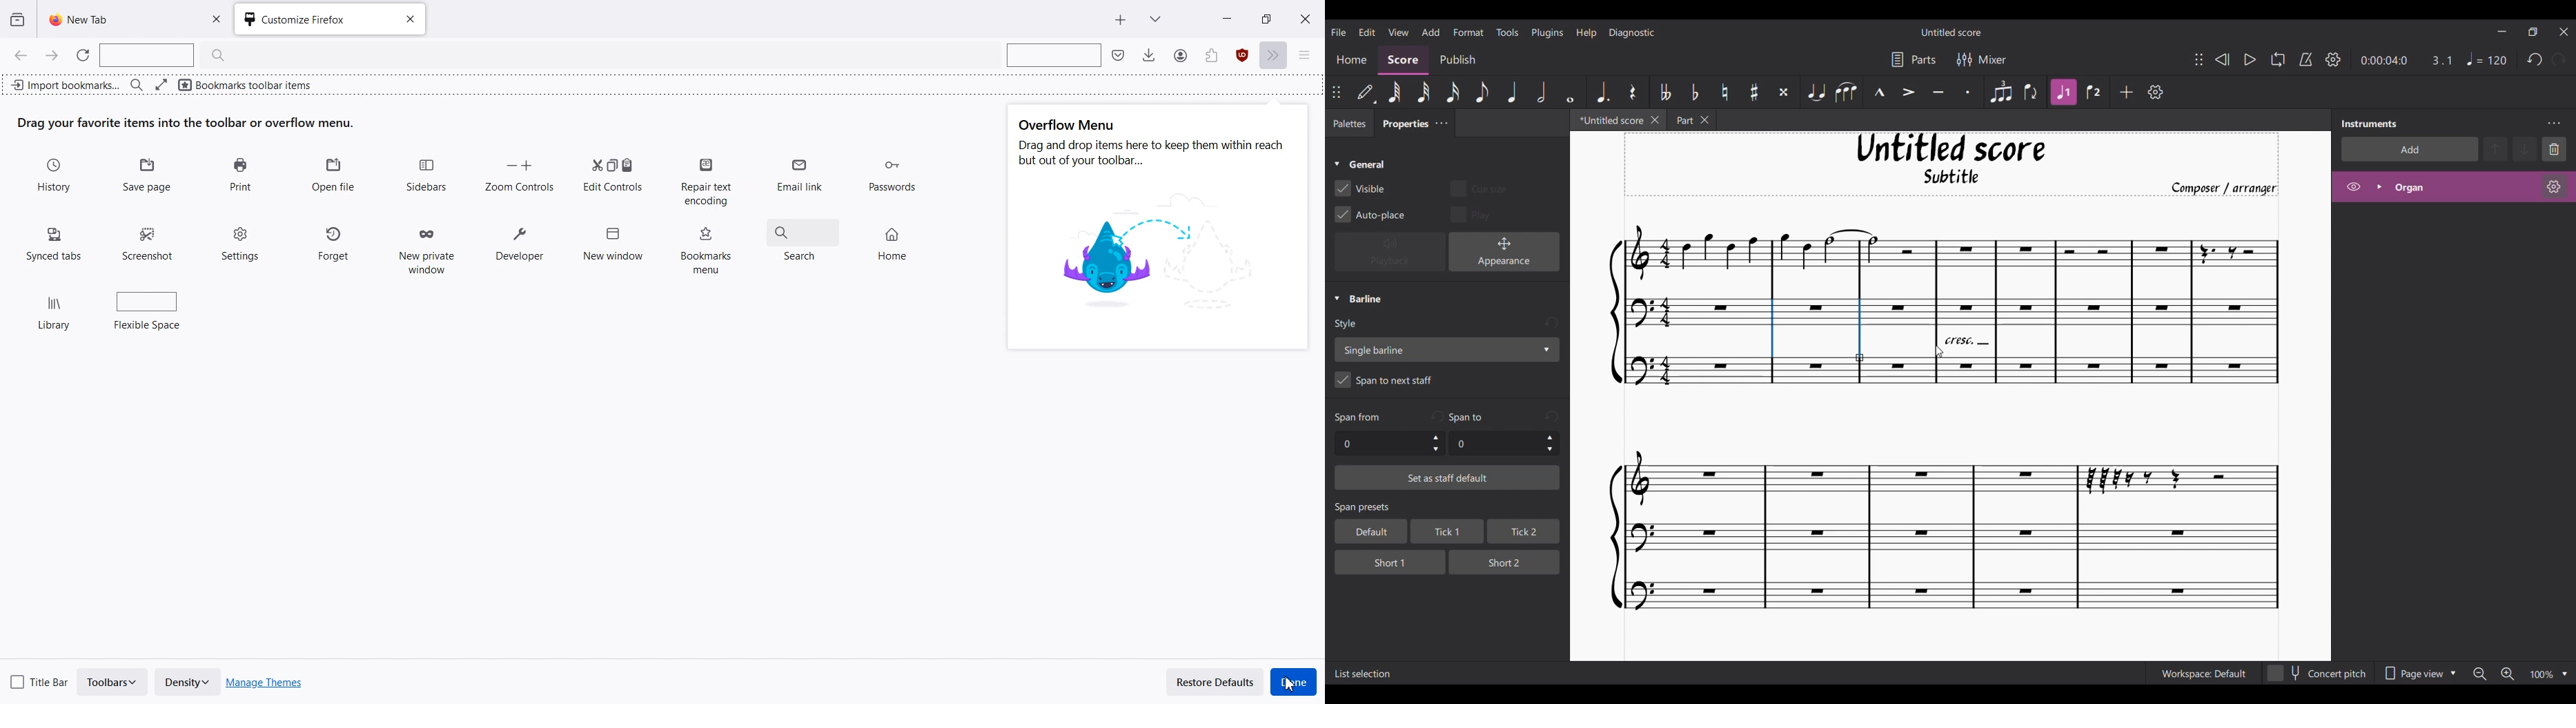 The image size is (2576, 728). Describe the element at coordinates (1179, 55) in the screenshot. I see `Save to Pocket` at that location.